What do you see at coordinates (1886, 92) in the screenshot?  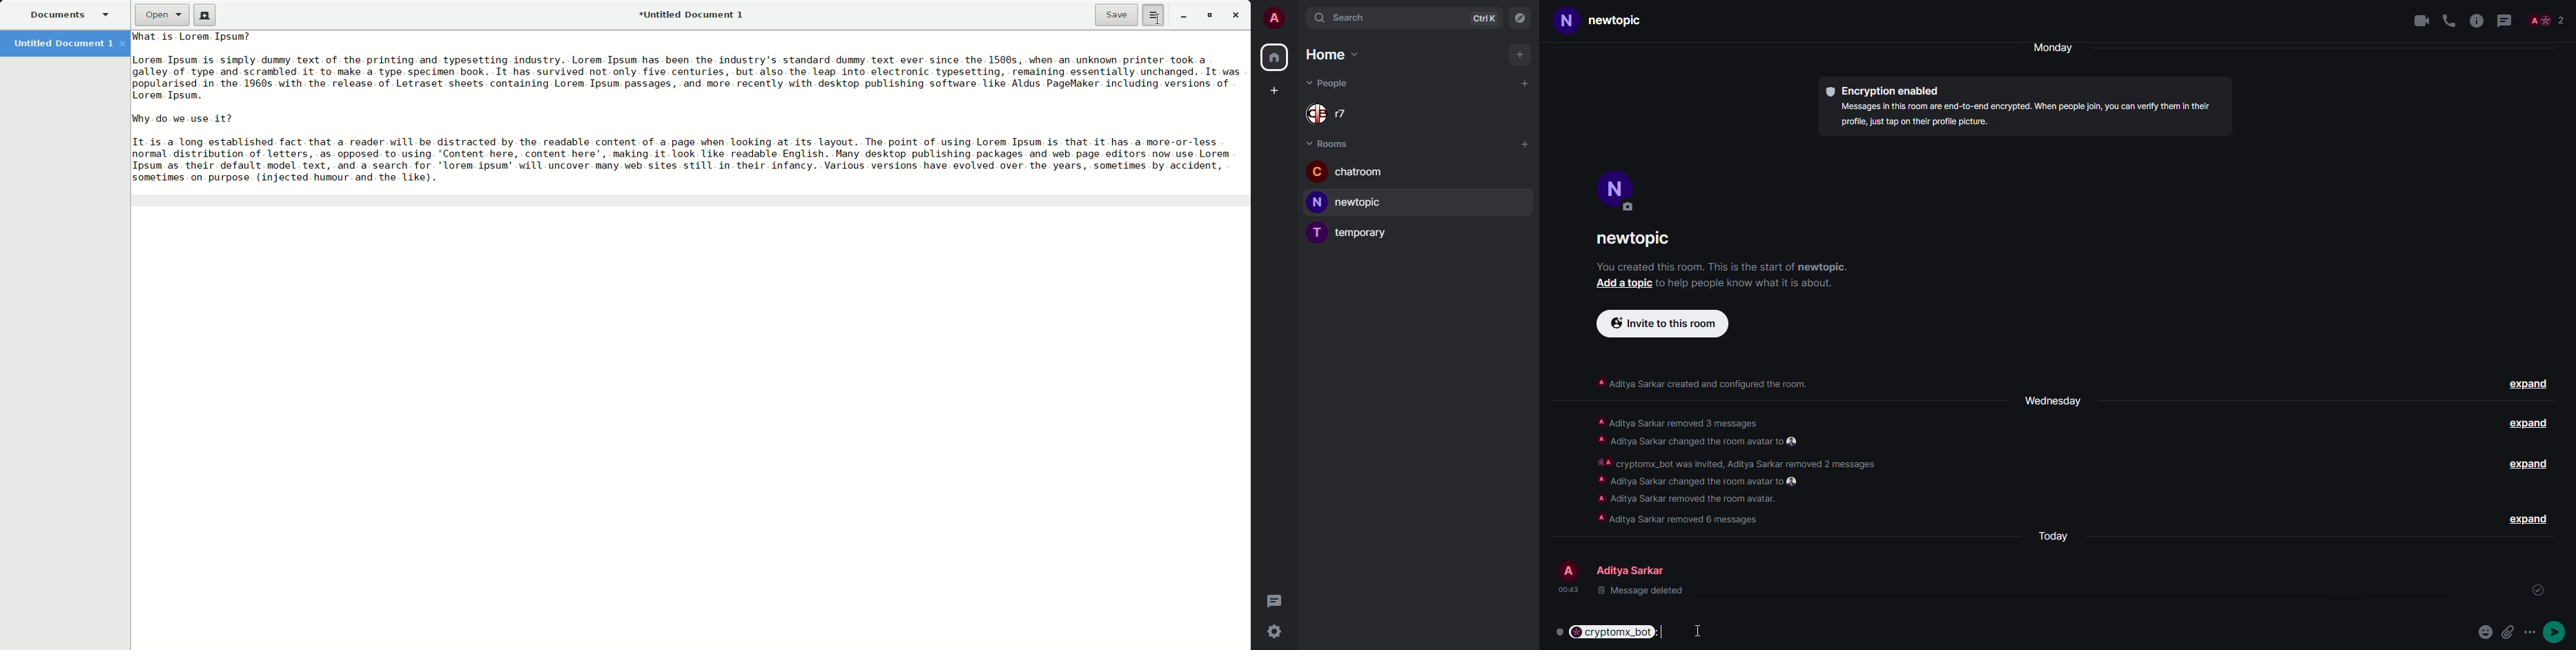 I see `encryption enabled` at bounding box center [1886, 92].